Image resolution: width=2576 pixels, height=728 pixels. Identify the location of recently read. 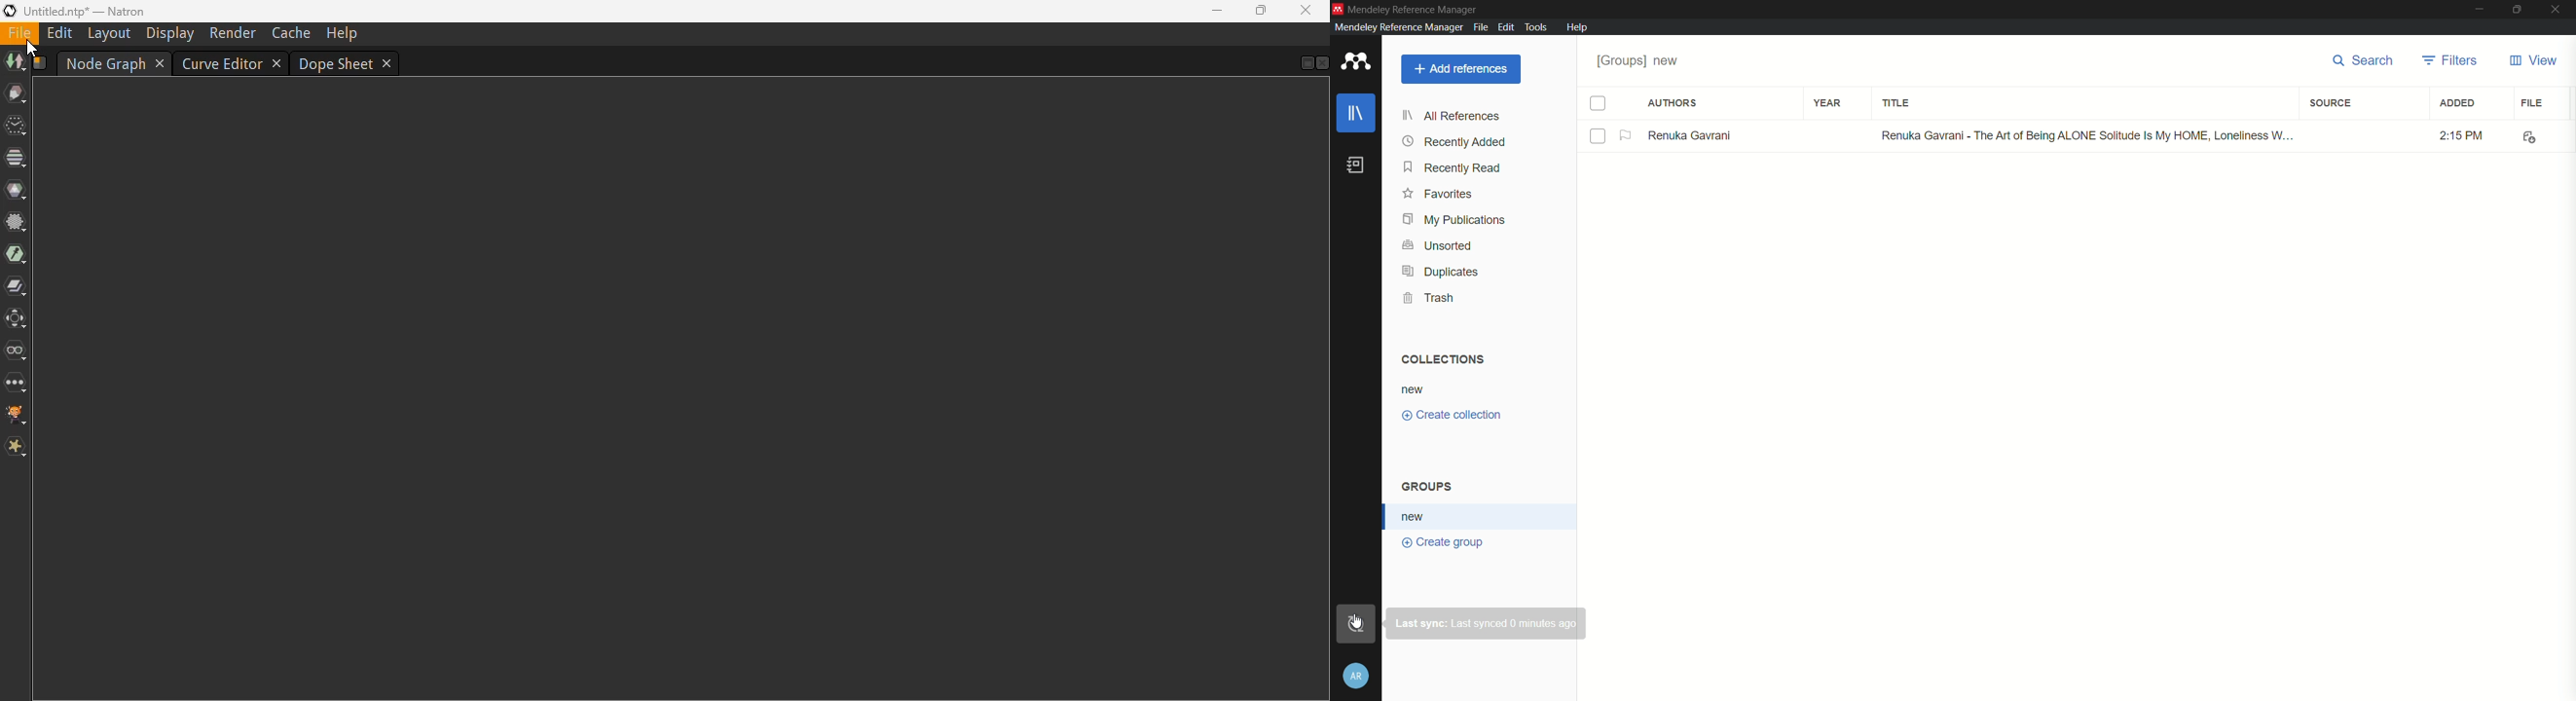
(1452, 168).